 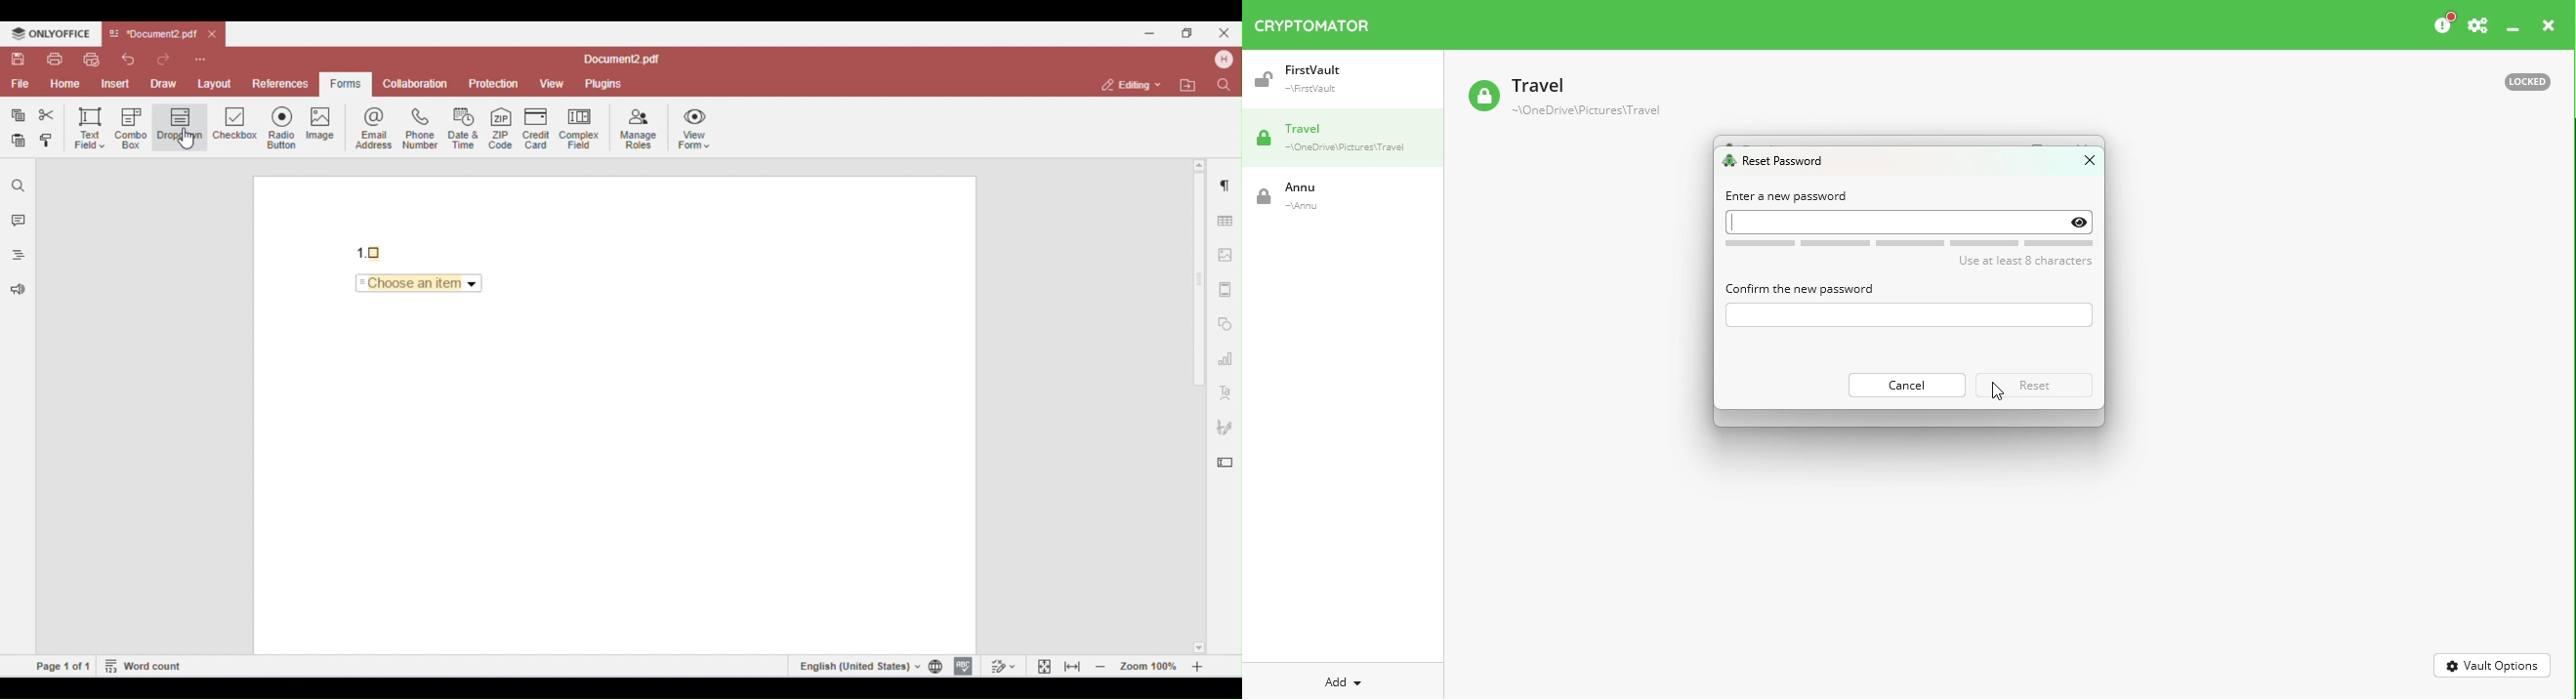 I want to click on Reset, so click(x=2036, y=385).